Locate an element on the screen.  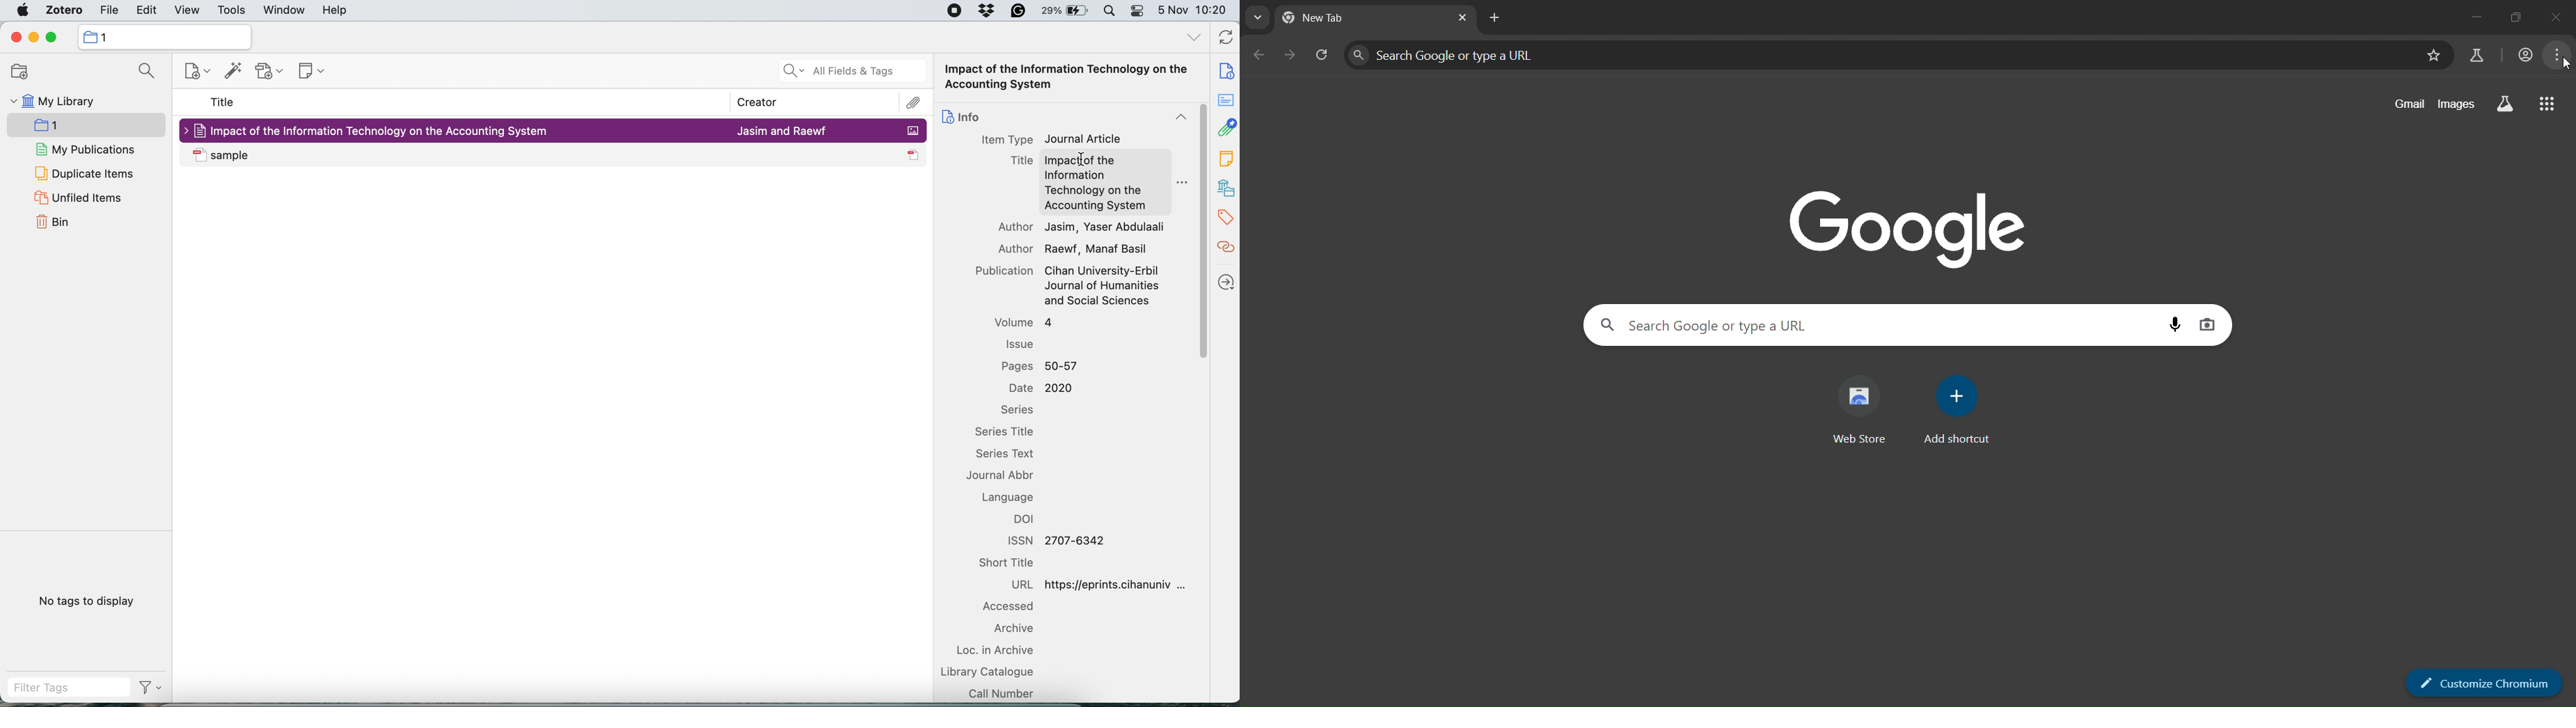
bin is located at coordinates (54, 223).